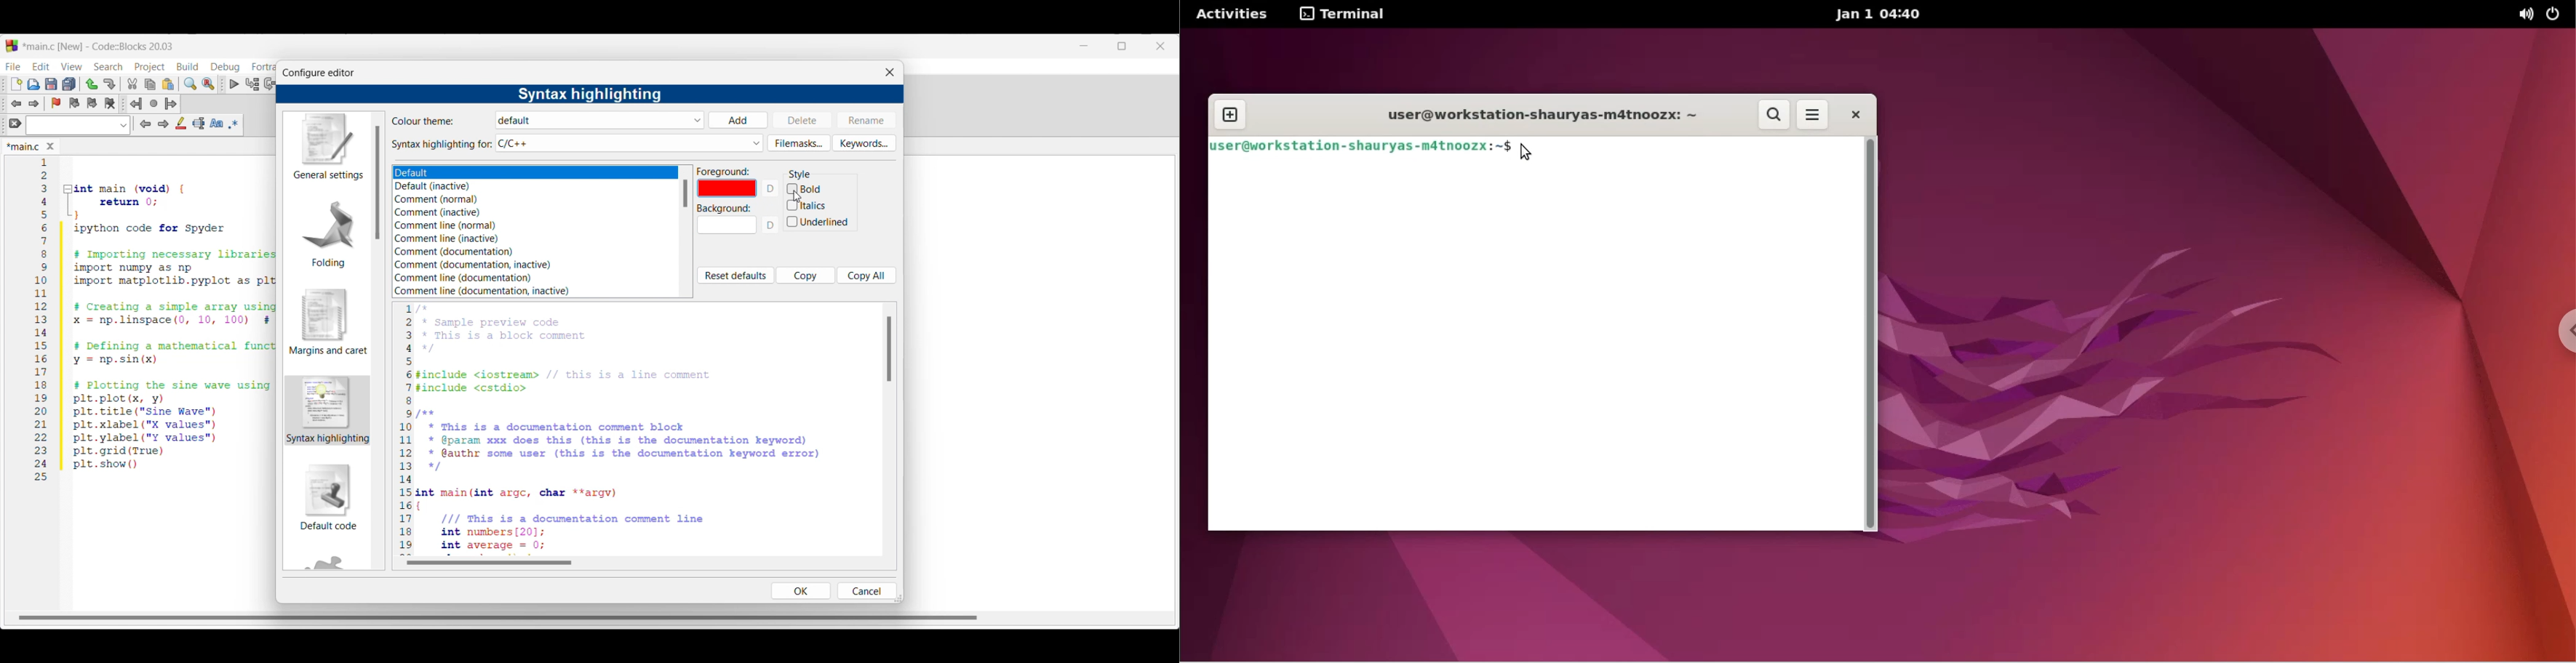 This screenshot has width=2576, height=672. I want to click on Settings title changed, so click(589, 95).